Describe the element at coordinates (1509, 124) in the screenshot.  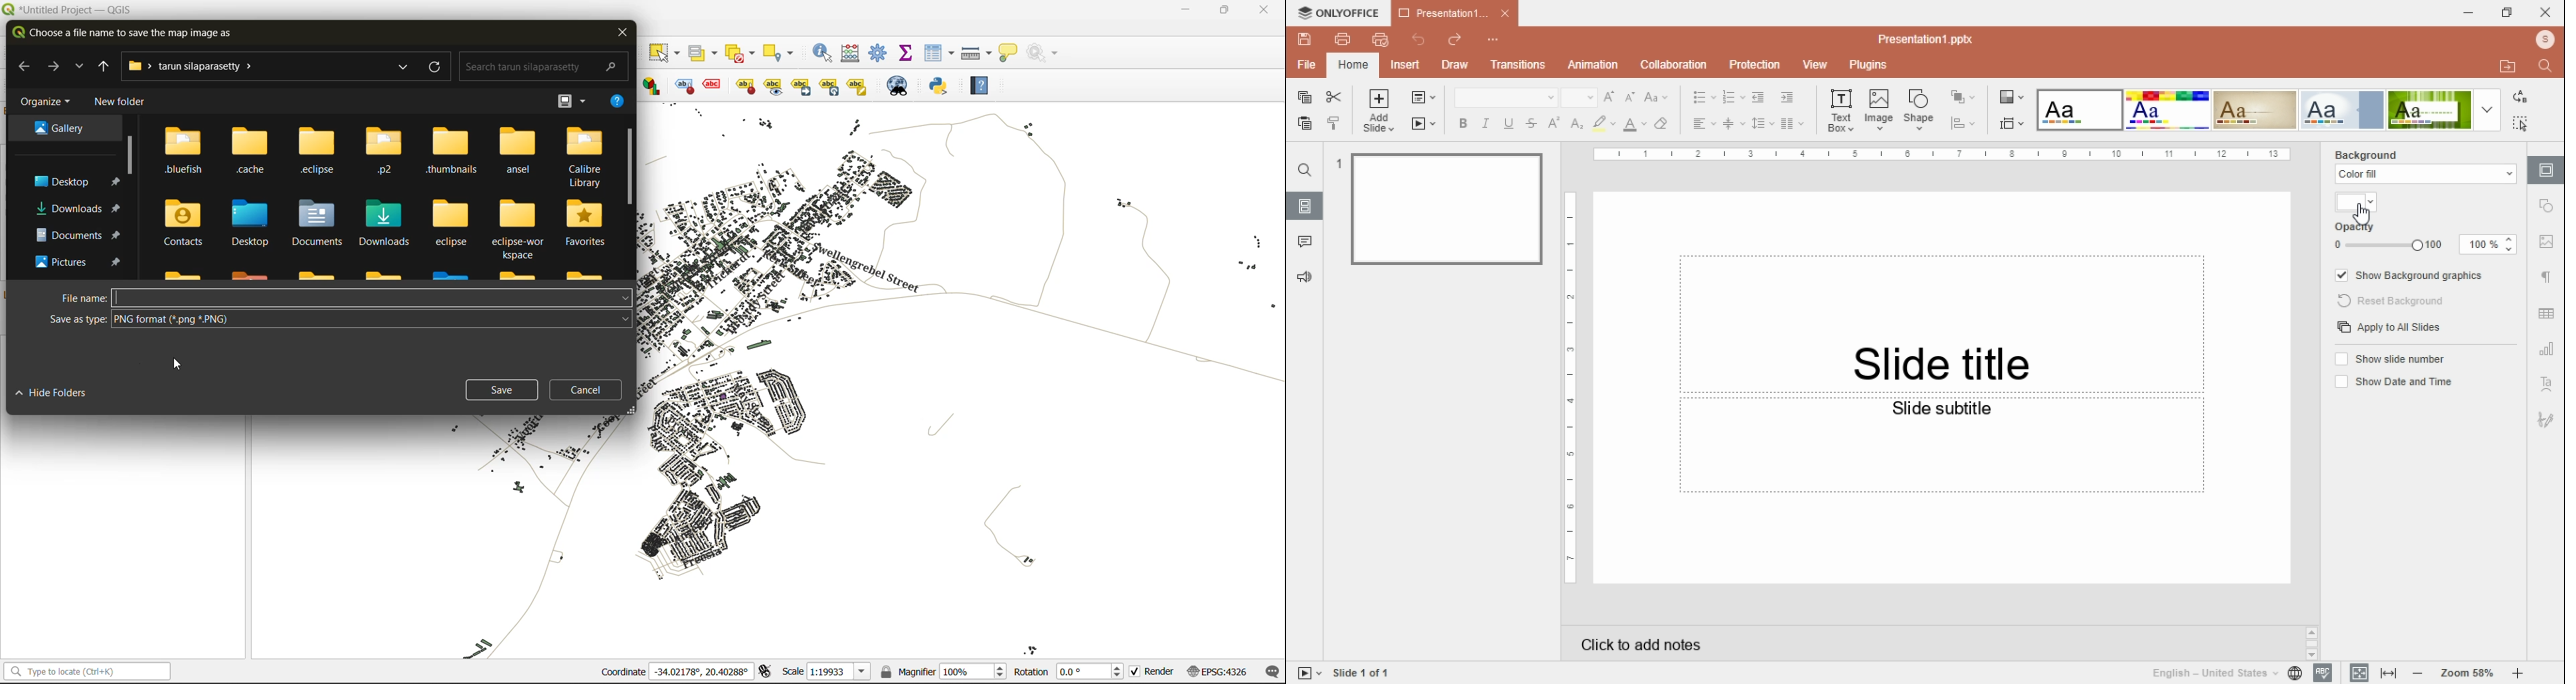
I see `underline` at that location.